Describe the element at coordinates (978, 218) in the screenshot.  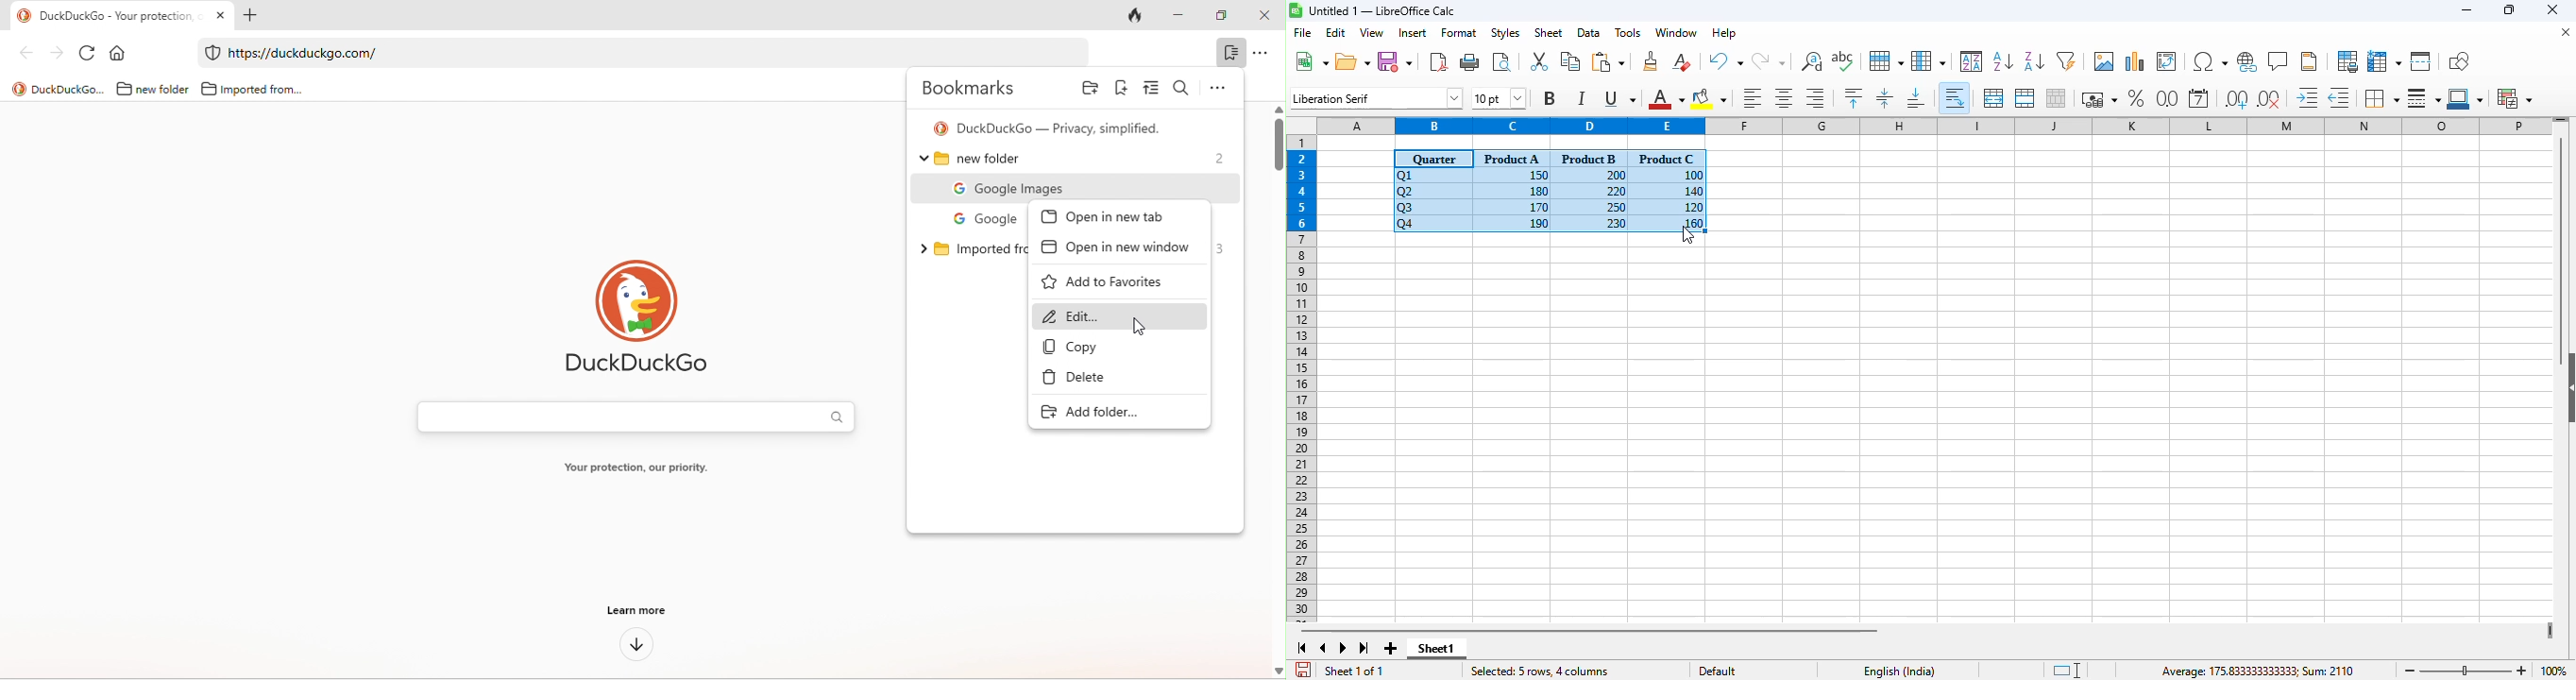
I see `google` at that location.